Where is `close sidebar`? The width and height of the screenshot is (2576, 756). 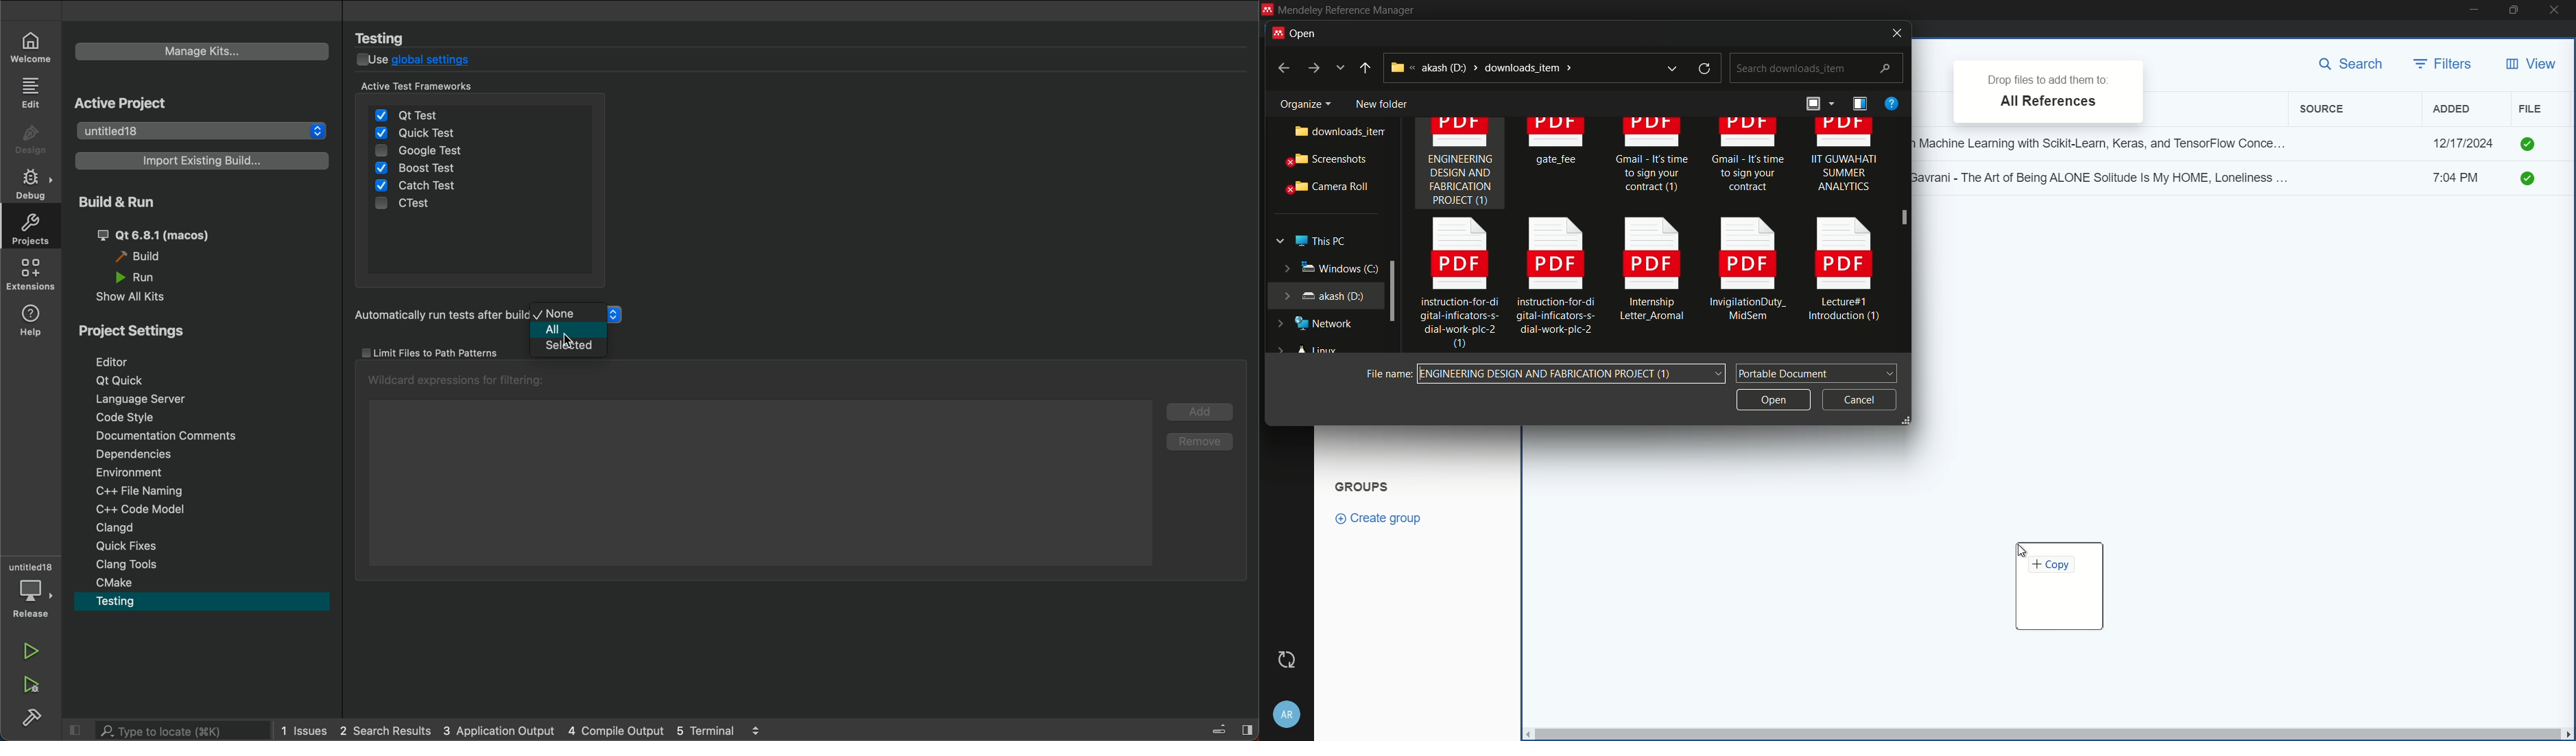
close sidebar is located at coordinates (1222, 727).